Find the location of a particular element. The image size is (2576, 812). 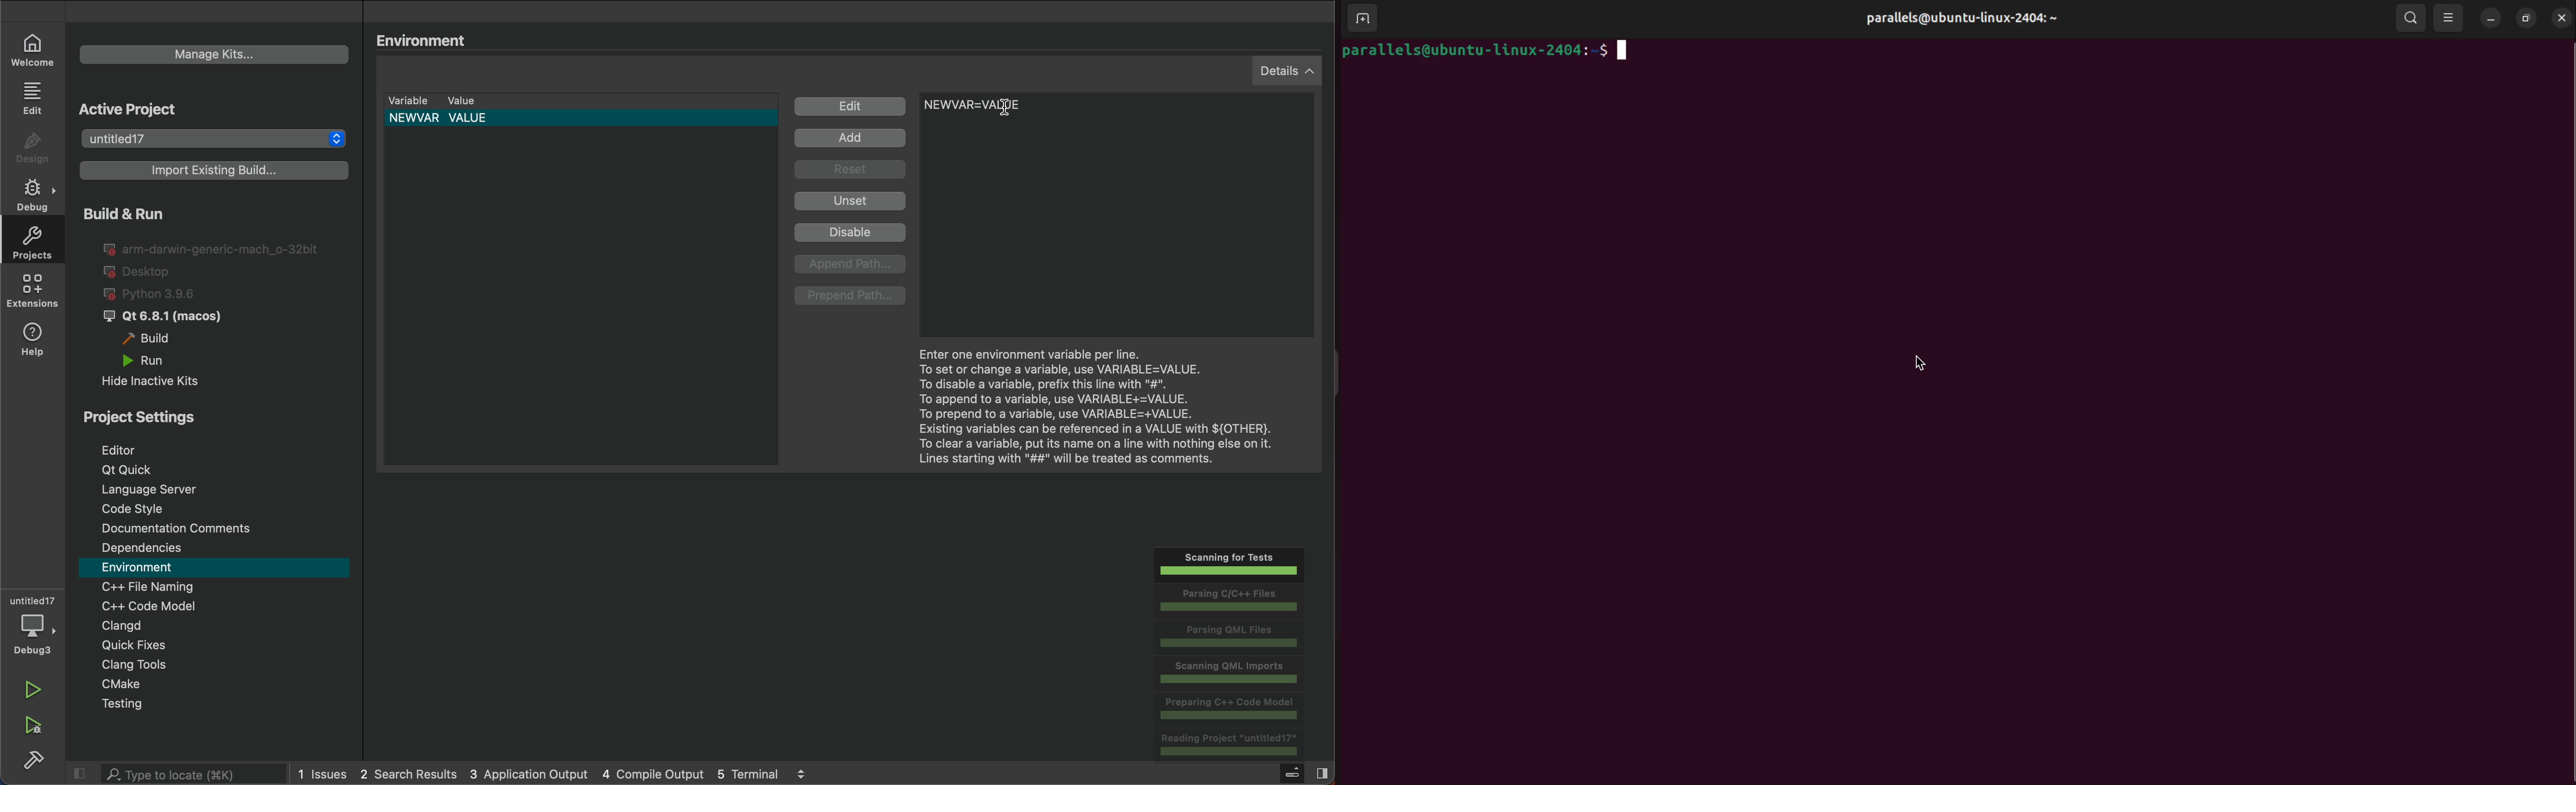

quick fixes is located at coordinates (216, 646).